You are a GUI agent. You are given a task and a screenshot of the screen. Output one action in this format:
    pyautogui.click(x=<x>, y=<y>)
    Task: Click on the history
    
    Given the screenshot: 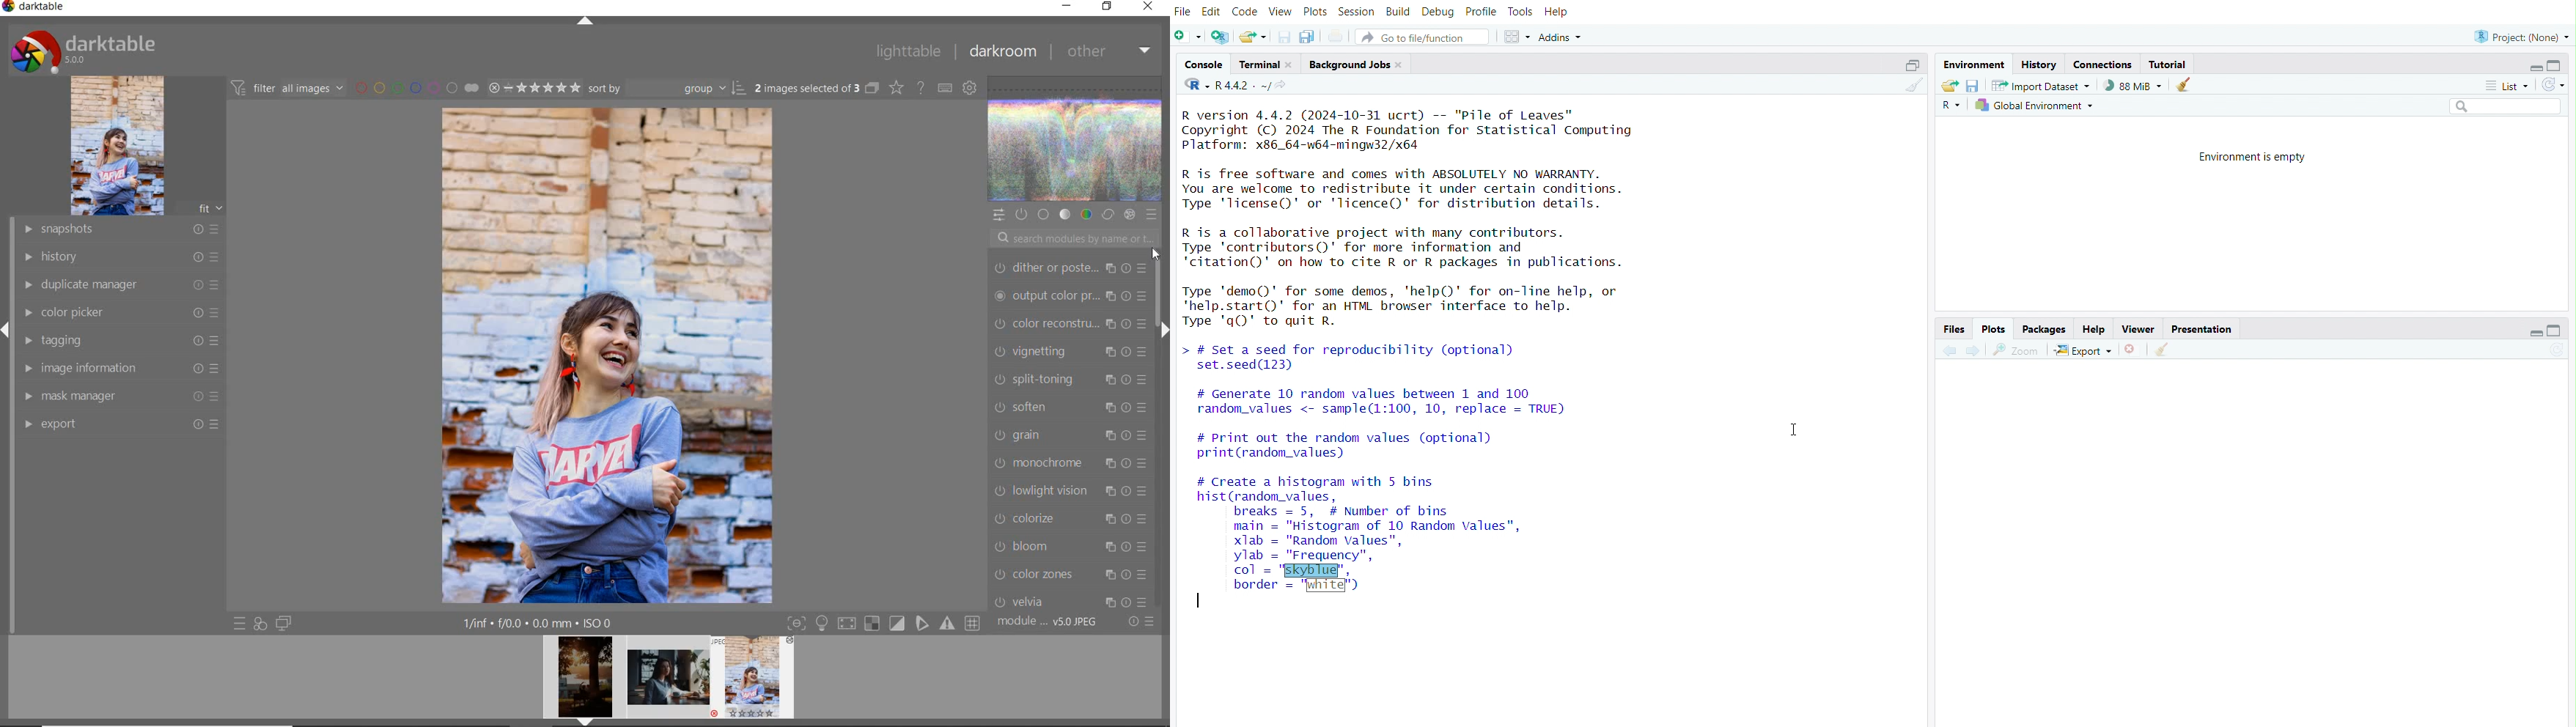 What is the action you would take?
    pyautogui.click(x=2040, y=63)
    